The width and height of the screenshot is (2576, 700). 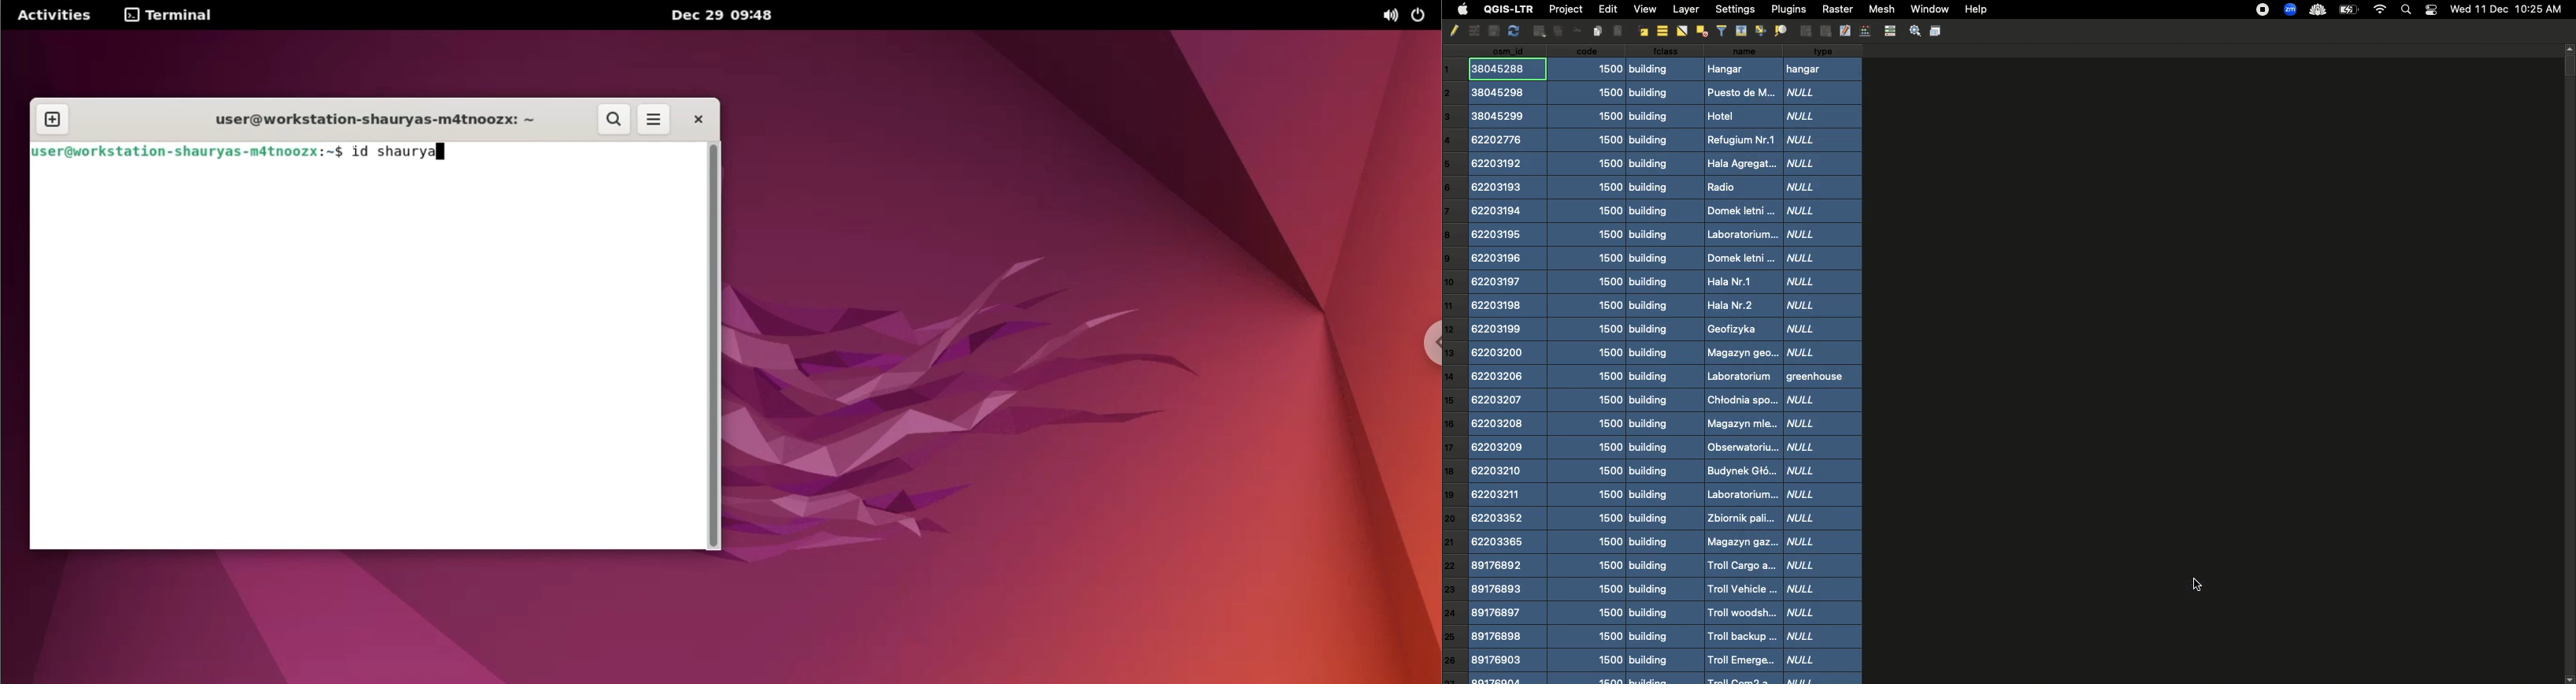 What do you see at coordinates (1825, 32) in the screenshot?
I see `Ungroup Objects` at bounding box center [1825, 32].